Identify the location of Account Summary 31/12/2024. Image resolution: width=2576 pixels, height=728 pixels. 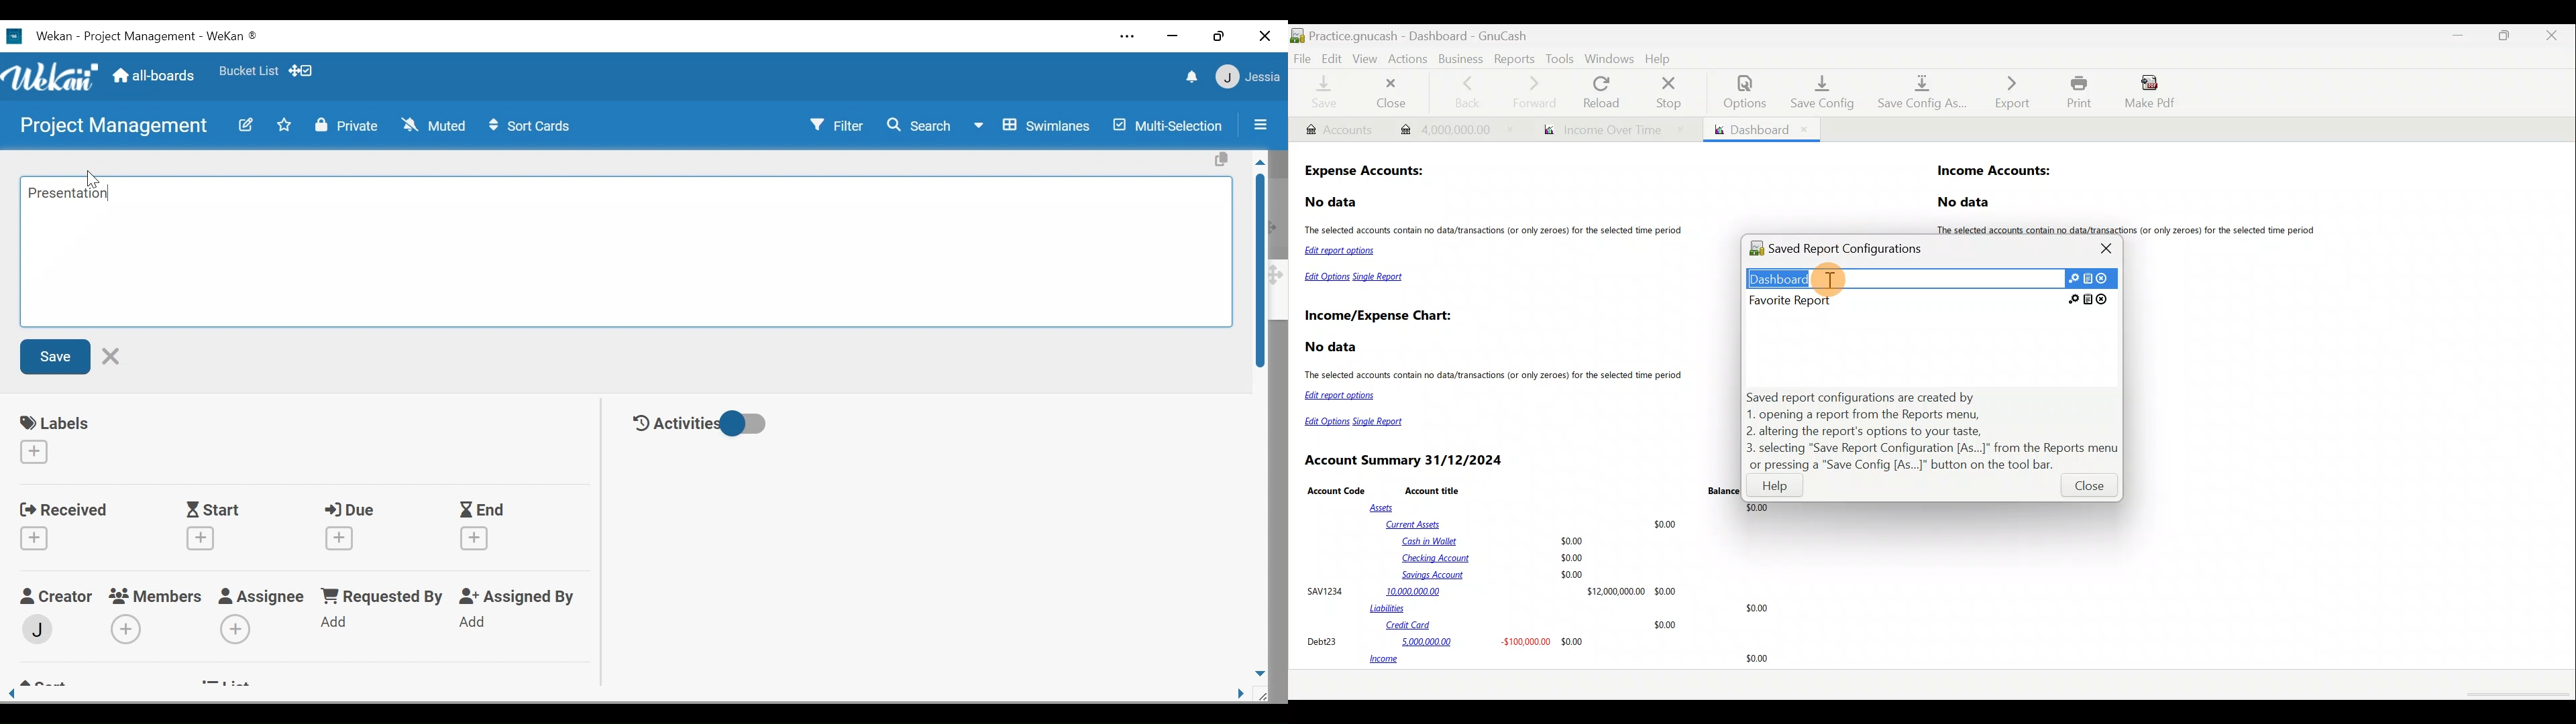
(1406, 461).